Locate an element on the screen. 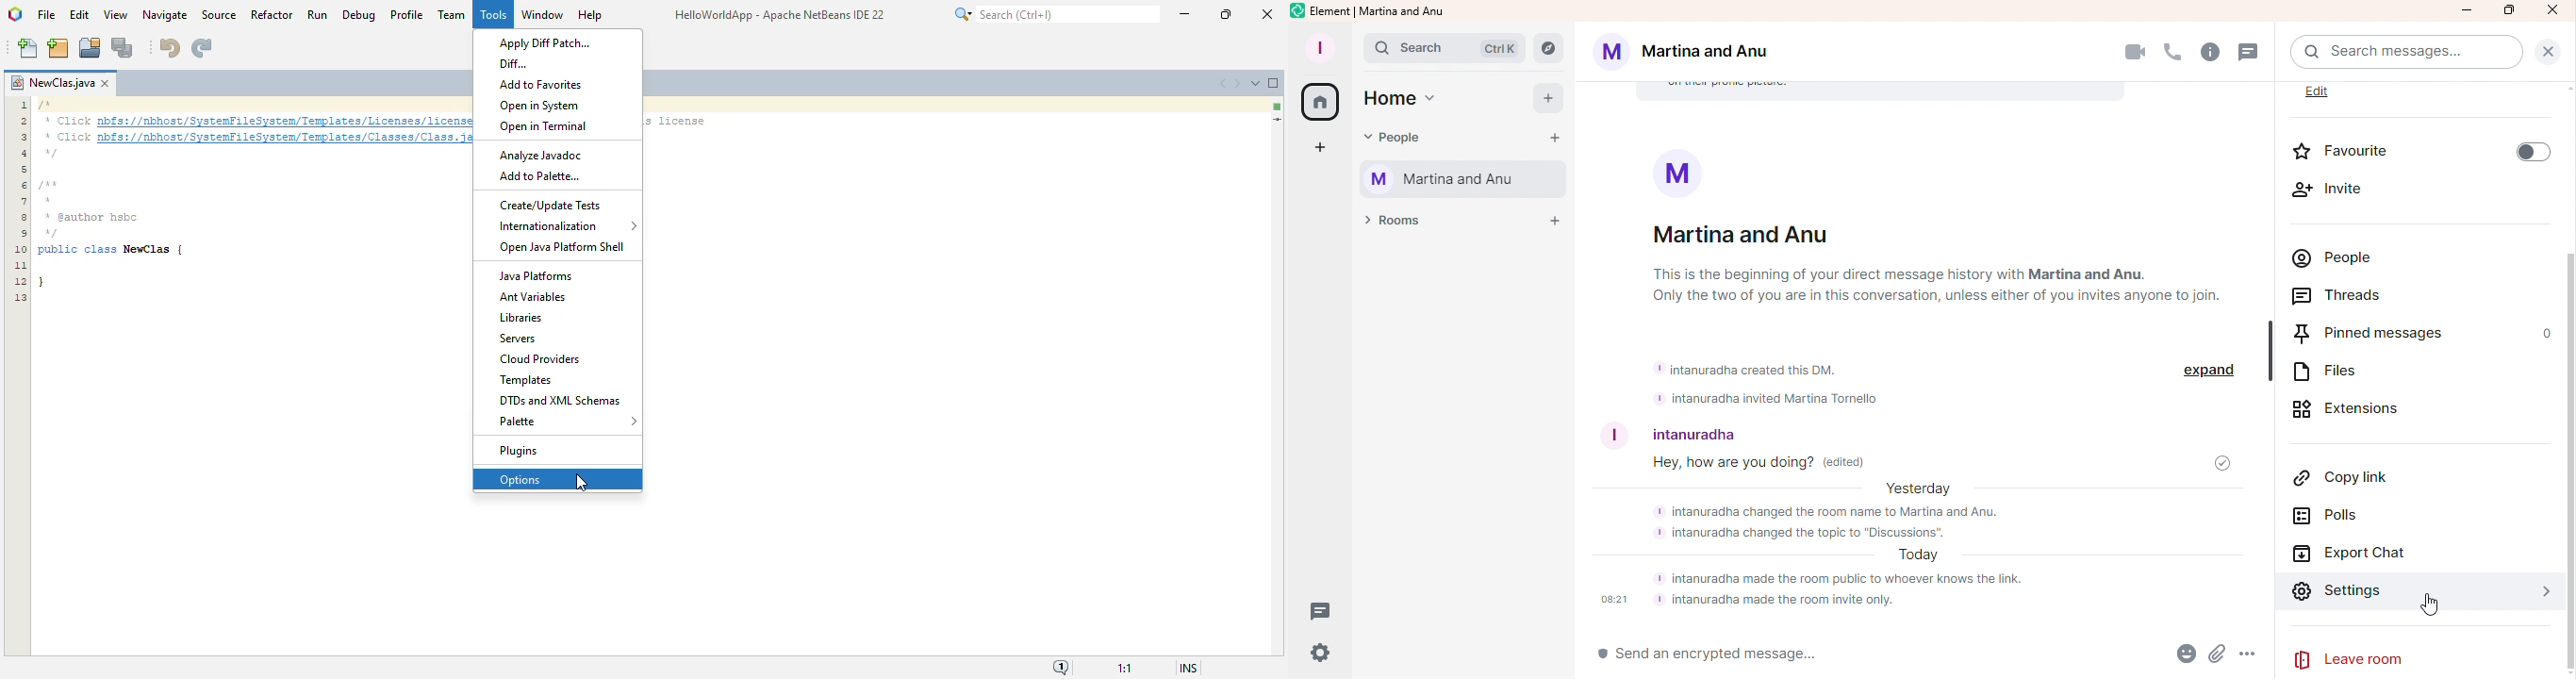 The width and height of the screenshot is (2576, 700). Favourite is located at coordinates (2425, 148).